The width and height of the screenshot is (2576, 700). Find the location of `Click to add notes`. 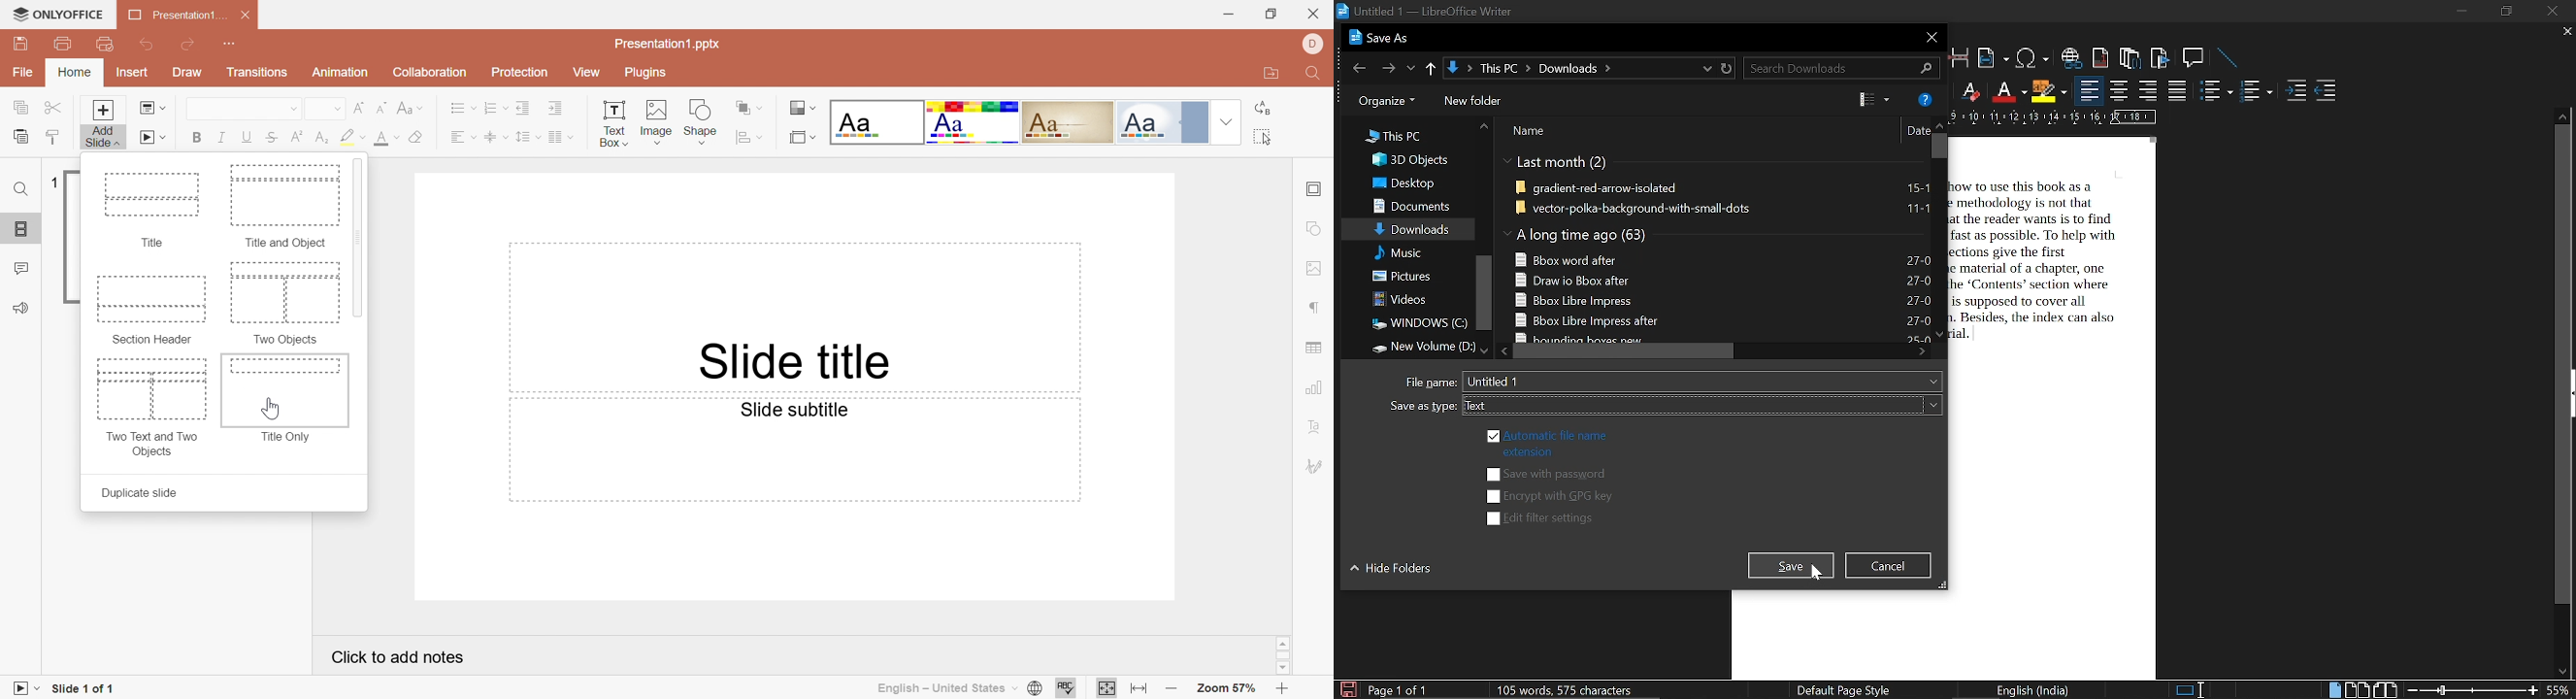

Click to add notes is located at coordinates (399, 657).